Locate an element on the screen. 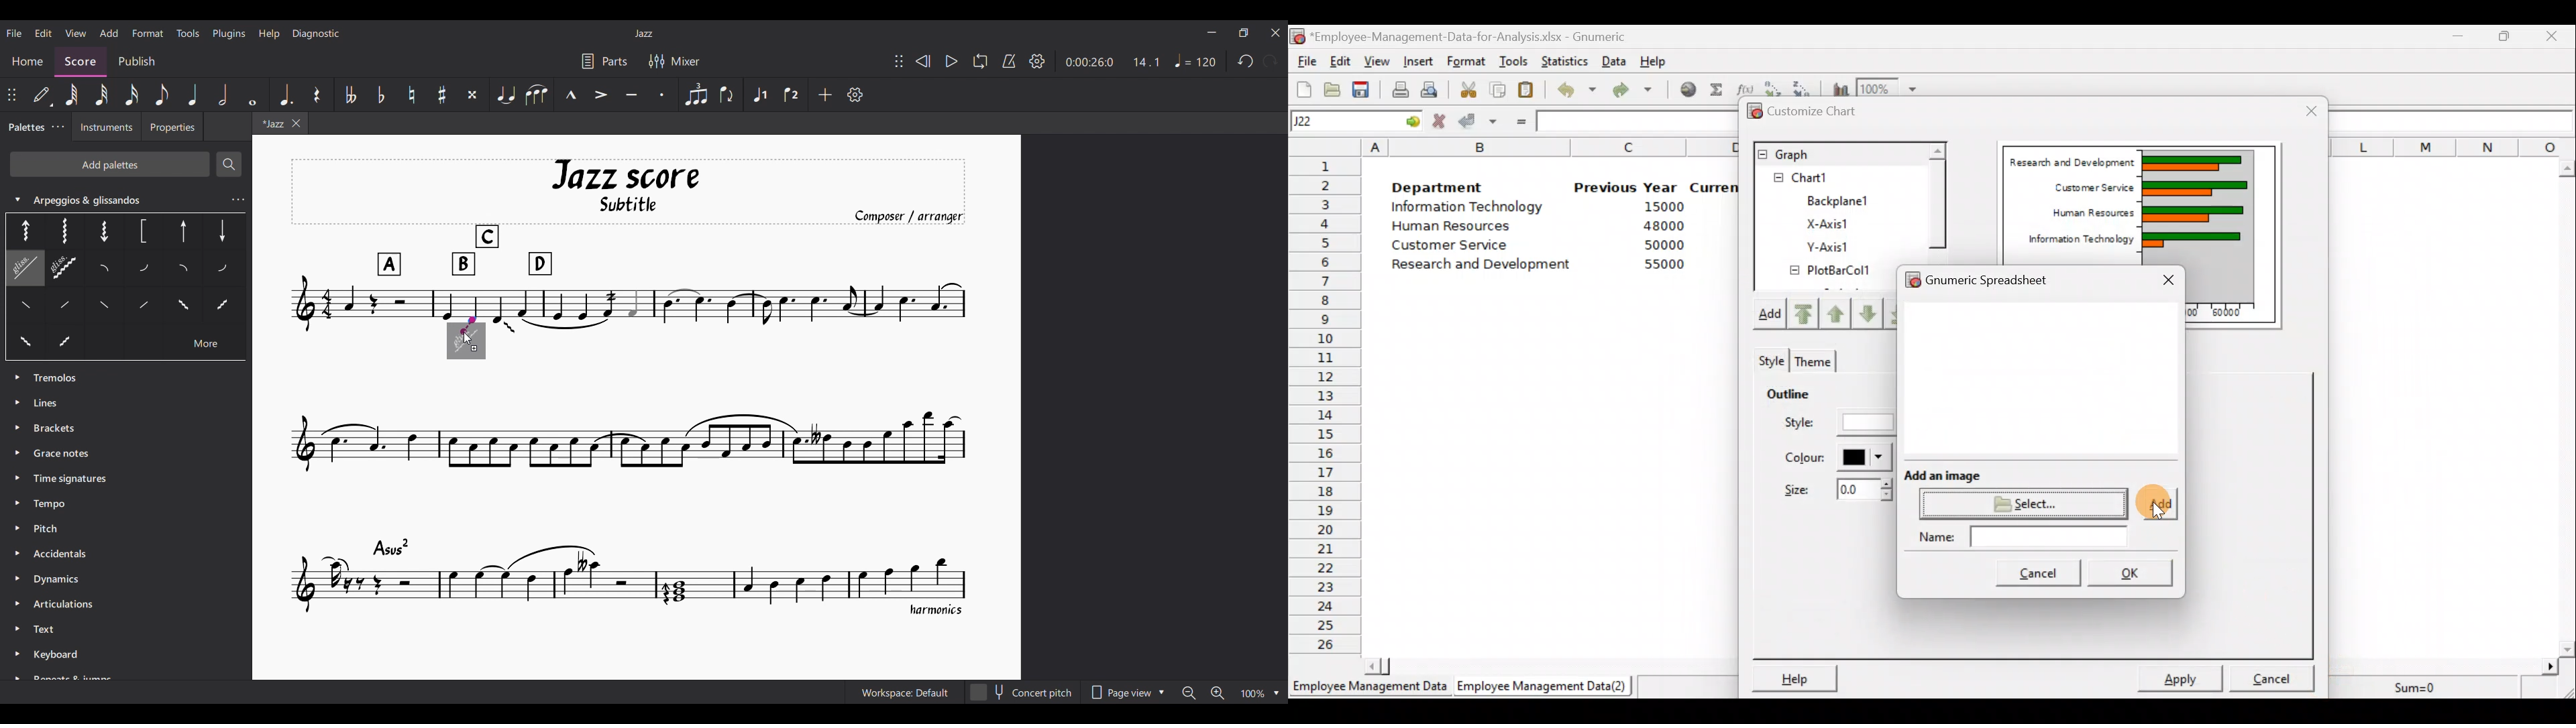  Quarter note is located at coordinates (192, 95).